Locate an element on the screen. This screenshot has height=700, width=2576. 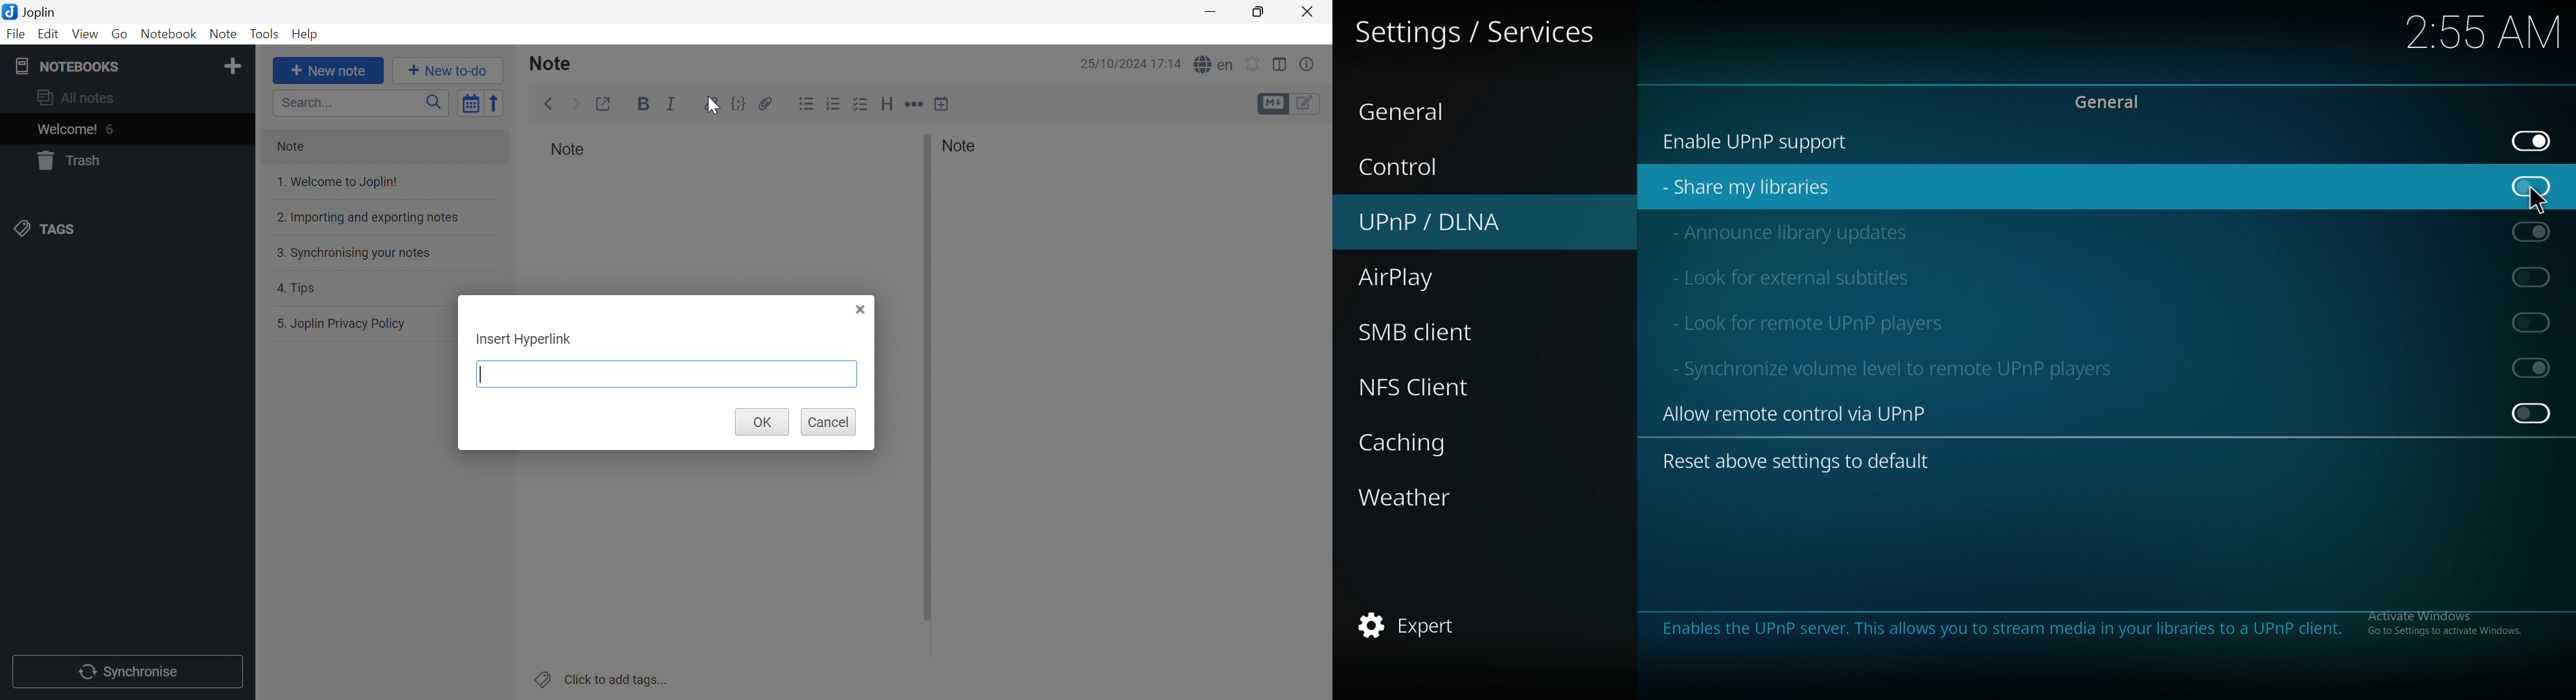
Welcome! 6 is located at coordinates (126, 129).